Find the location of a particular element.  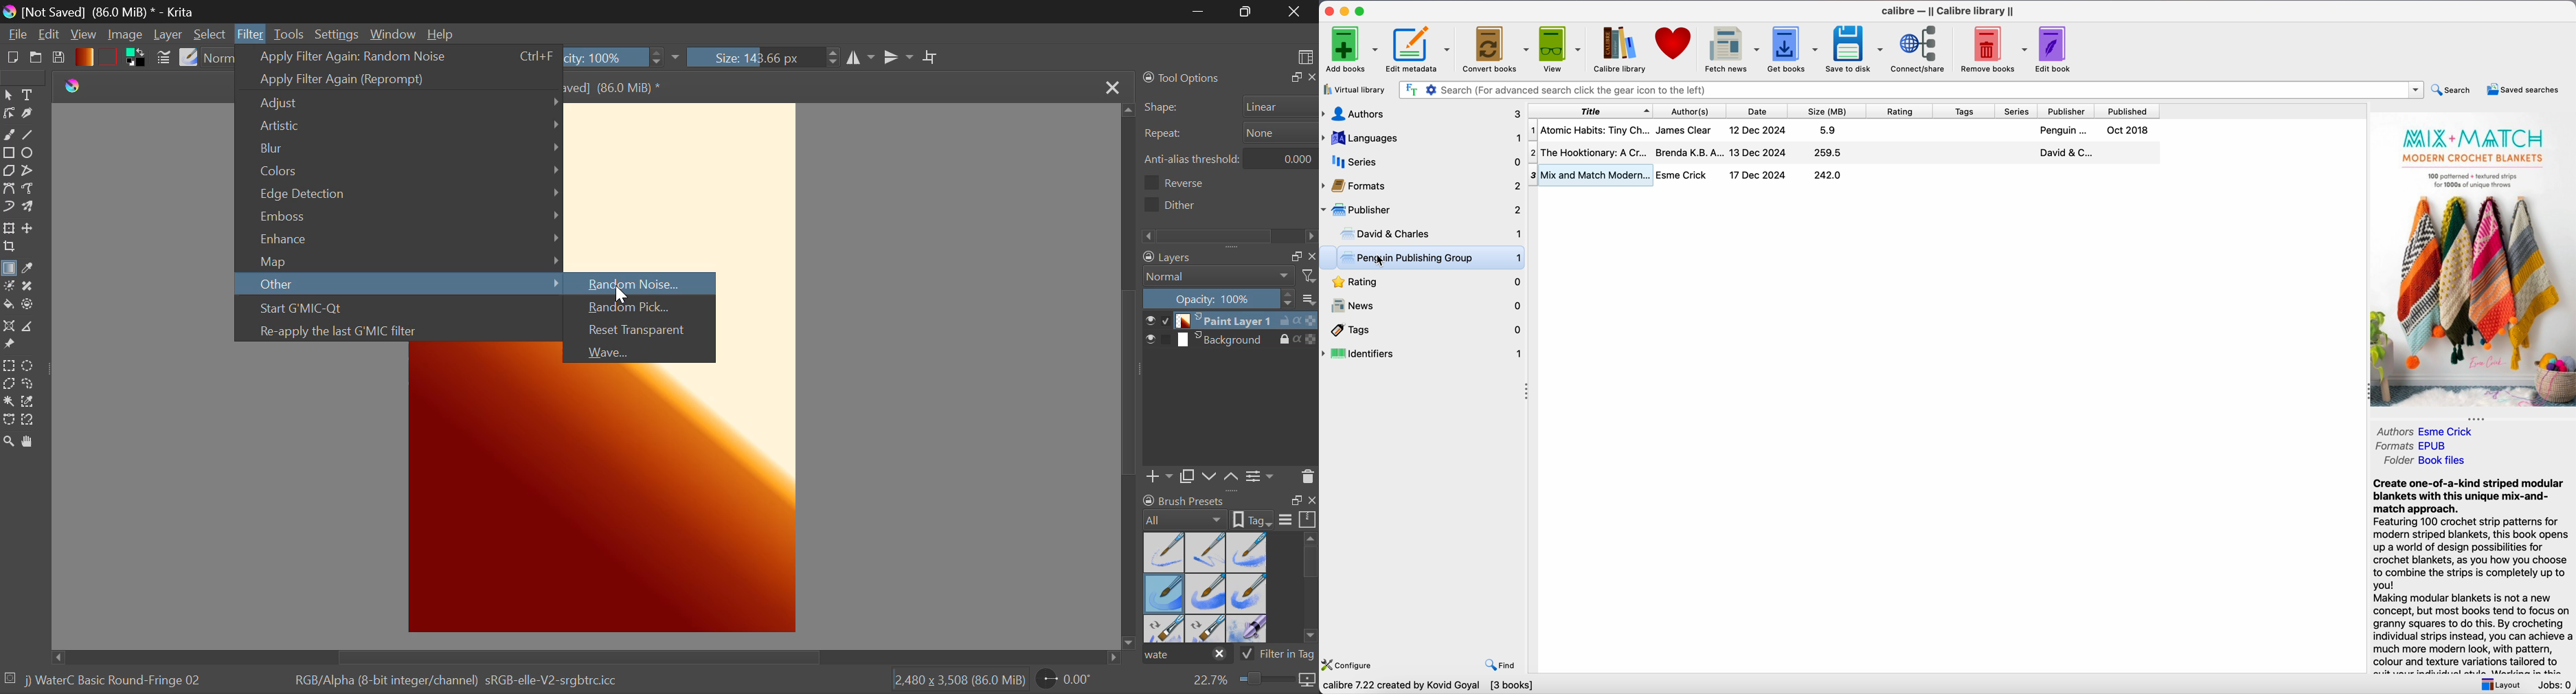

Ellipses is located at coordinates (32, 153).